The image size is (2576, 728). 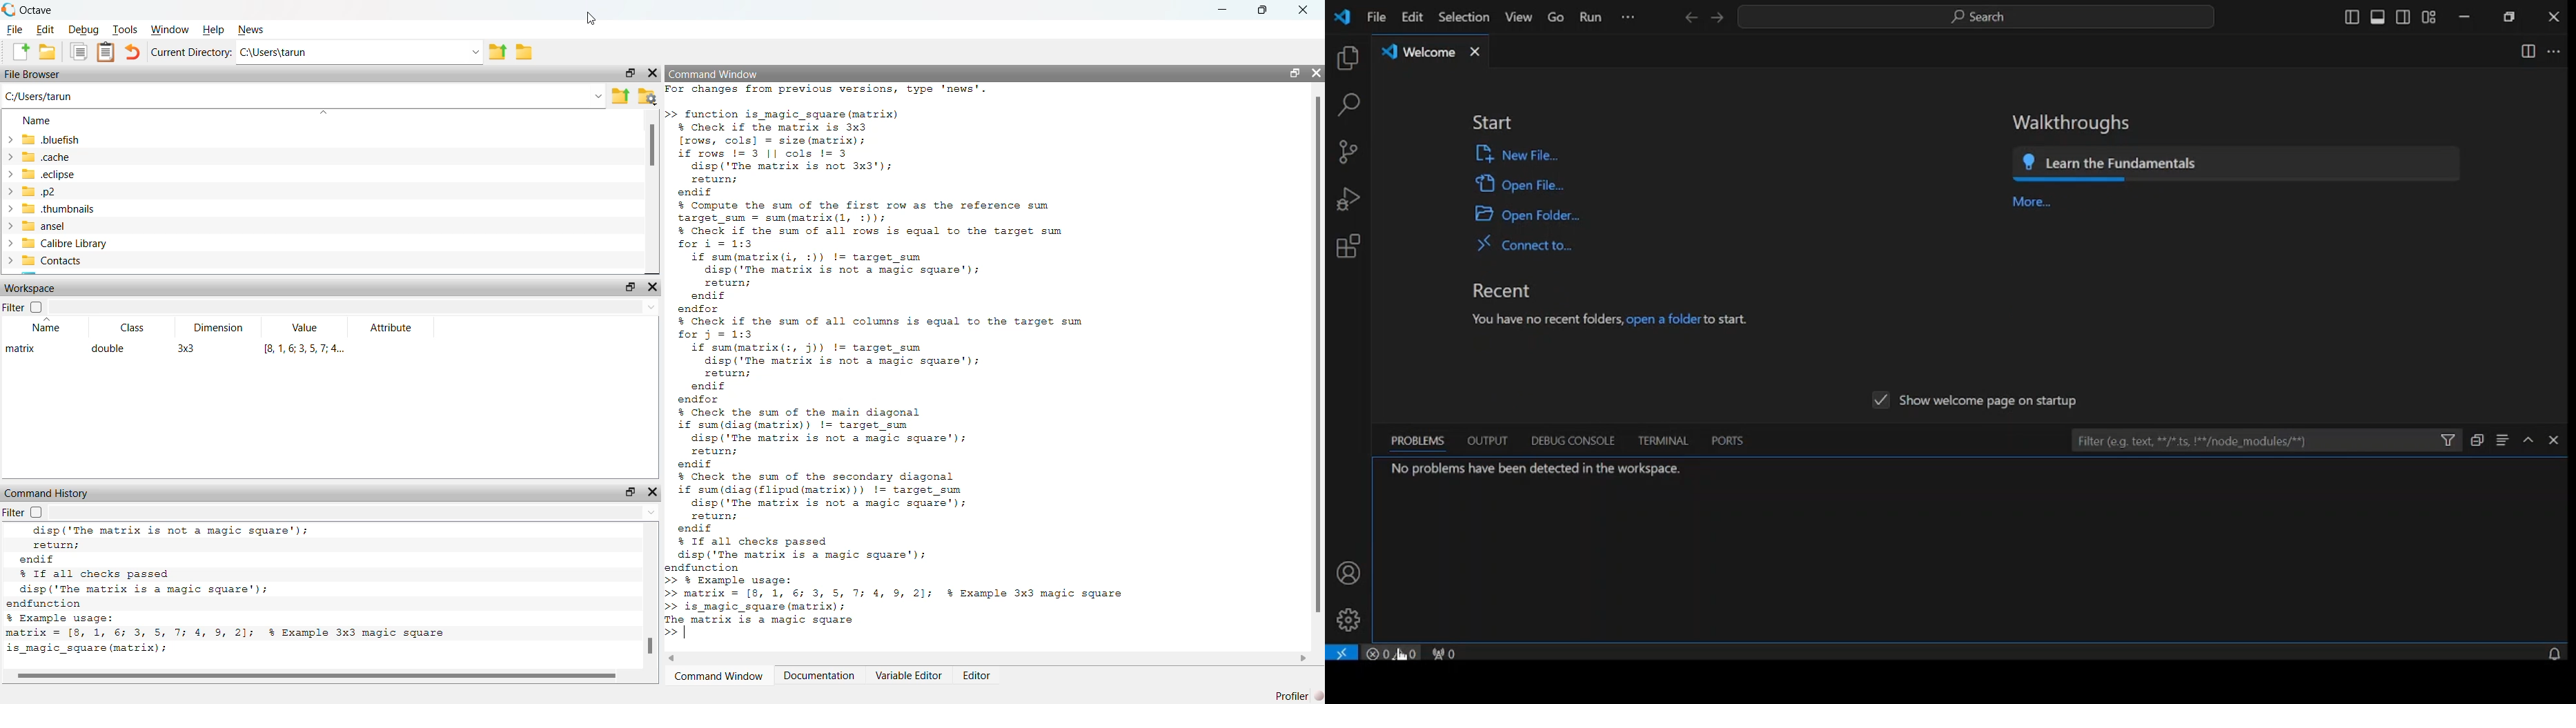 I want to click on Edit, so click(x=47, y=30).